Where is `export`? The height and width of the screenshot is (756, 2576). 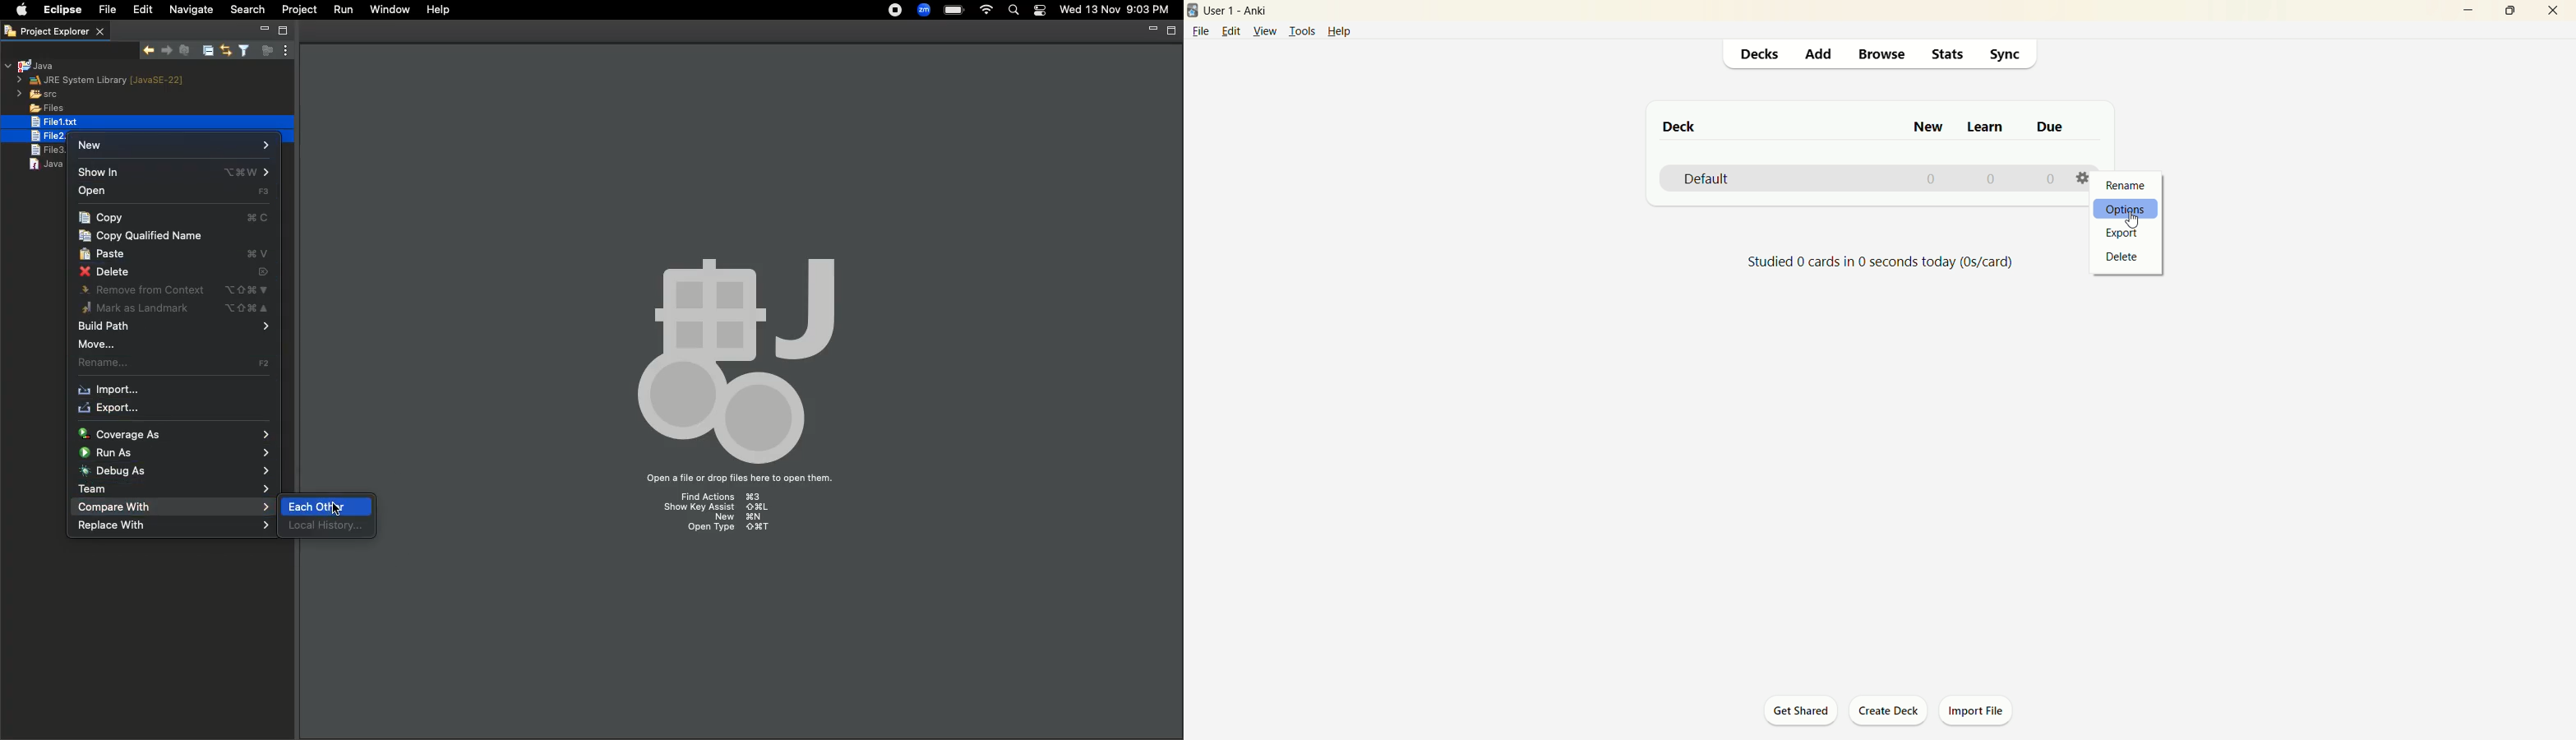 export is located at coordinates (2124, 233).